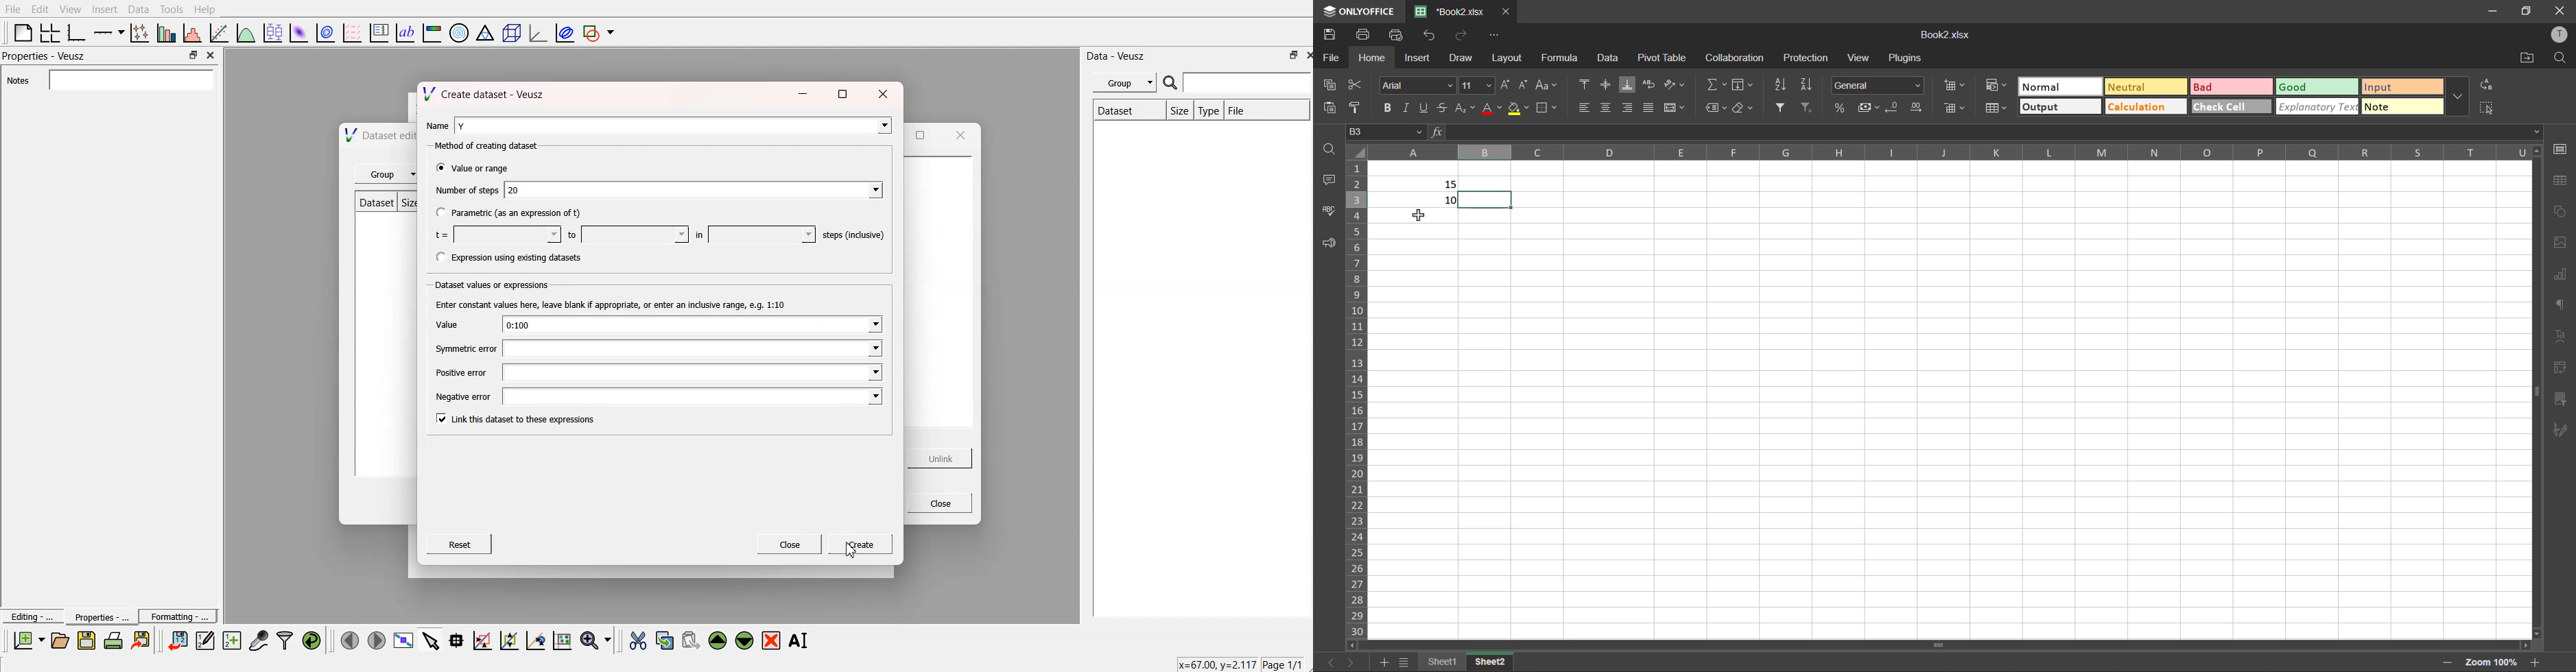 This screenshot has width=2576, height=672. Describe the element at coordinates (1331, 244) in the screenshot. I see `feedback` at that location.